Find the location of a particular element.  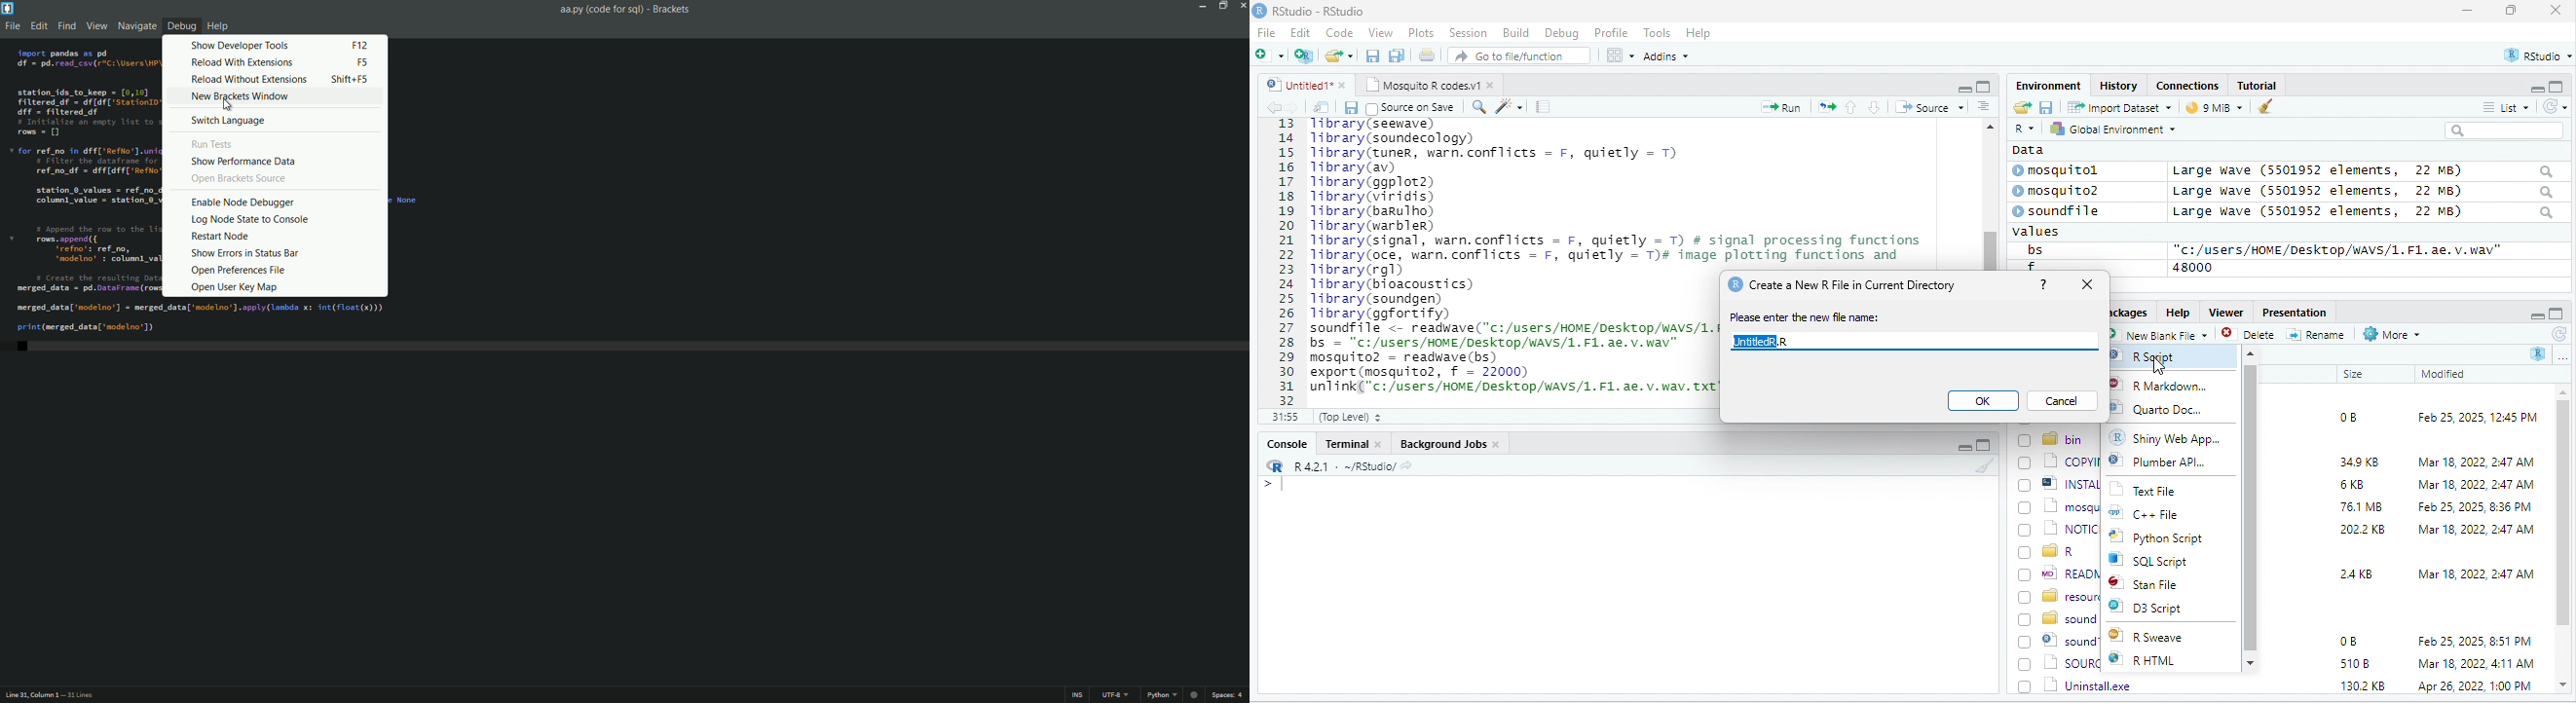

f is located at coordinates (2031, 266).